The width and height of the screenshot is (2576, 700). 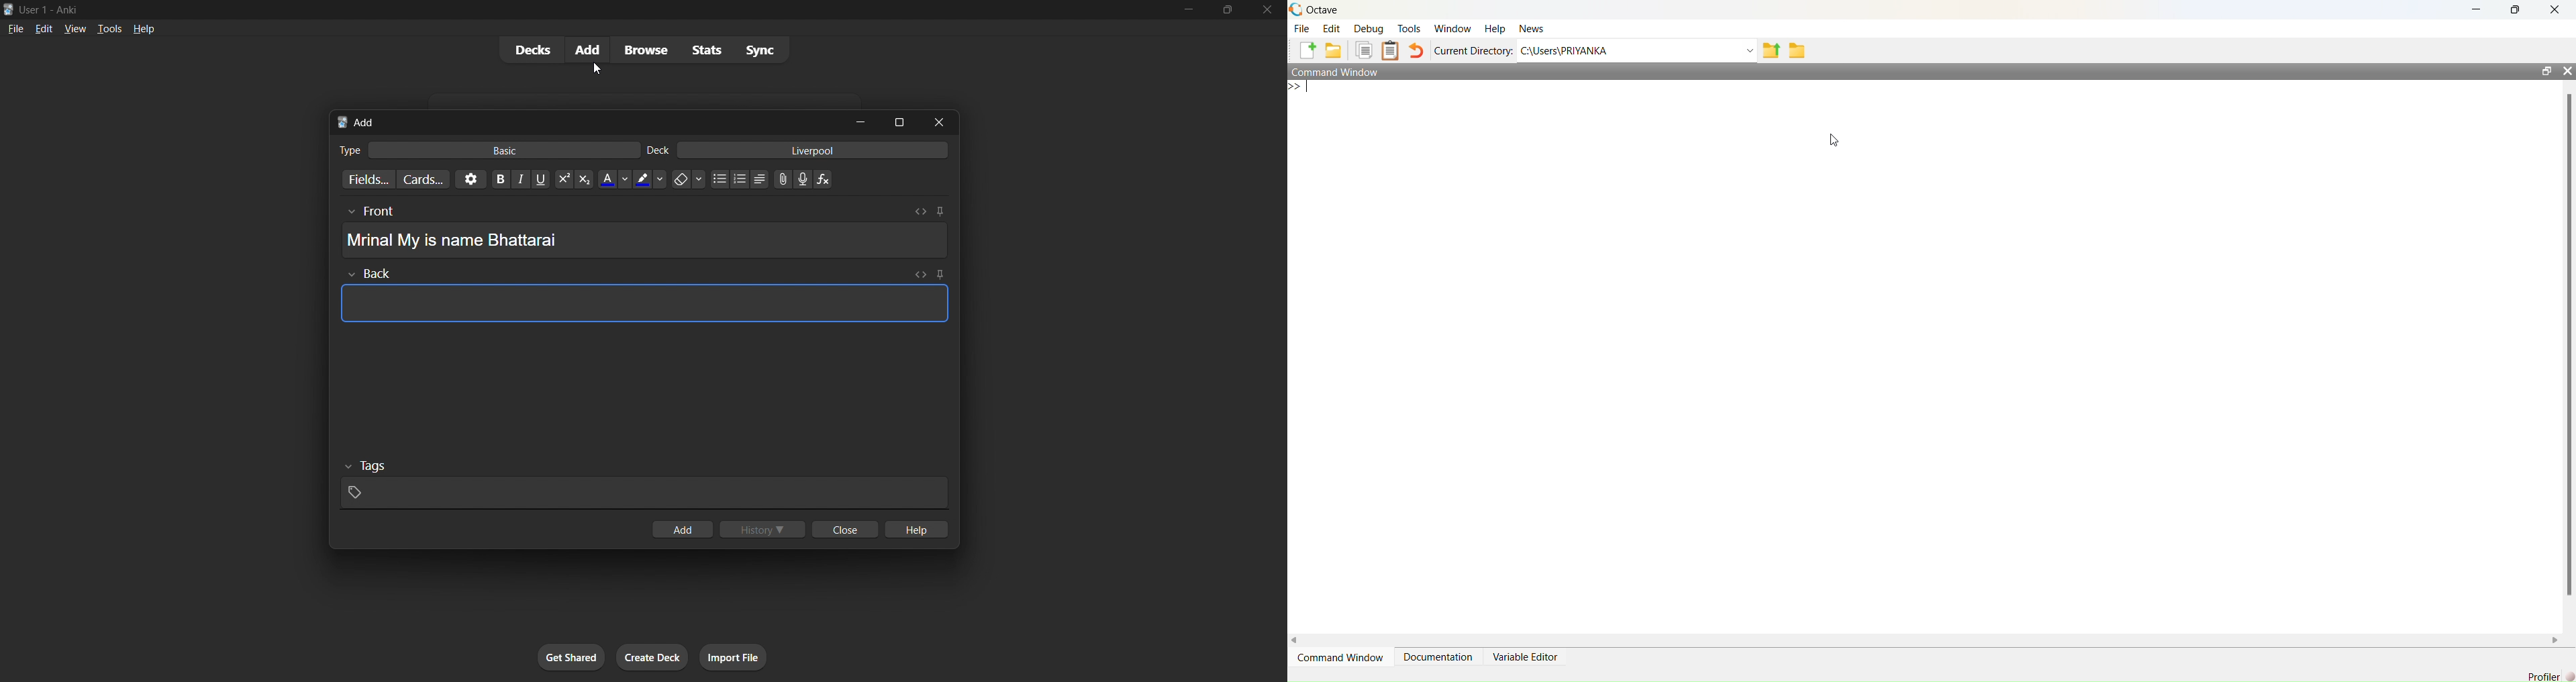 I want to click on Card Front input field, so click(x=648, y=232).